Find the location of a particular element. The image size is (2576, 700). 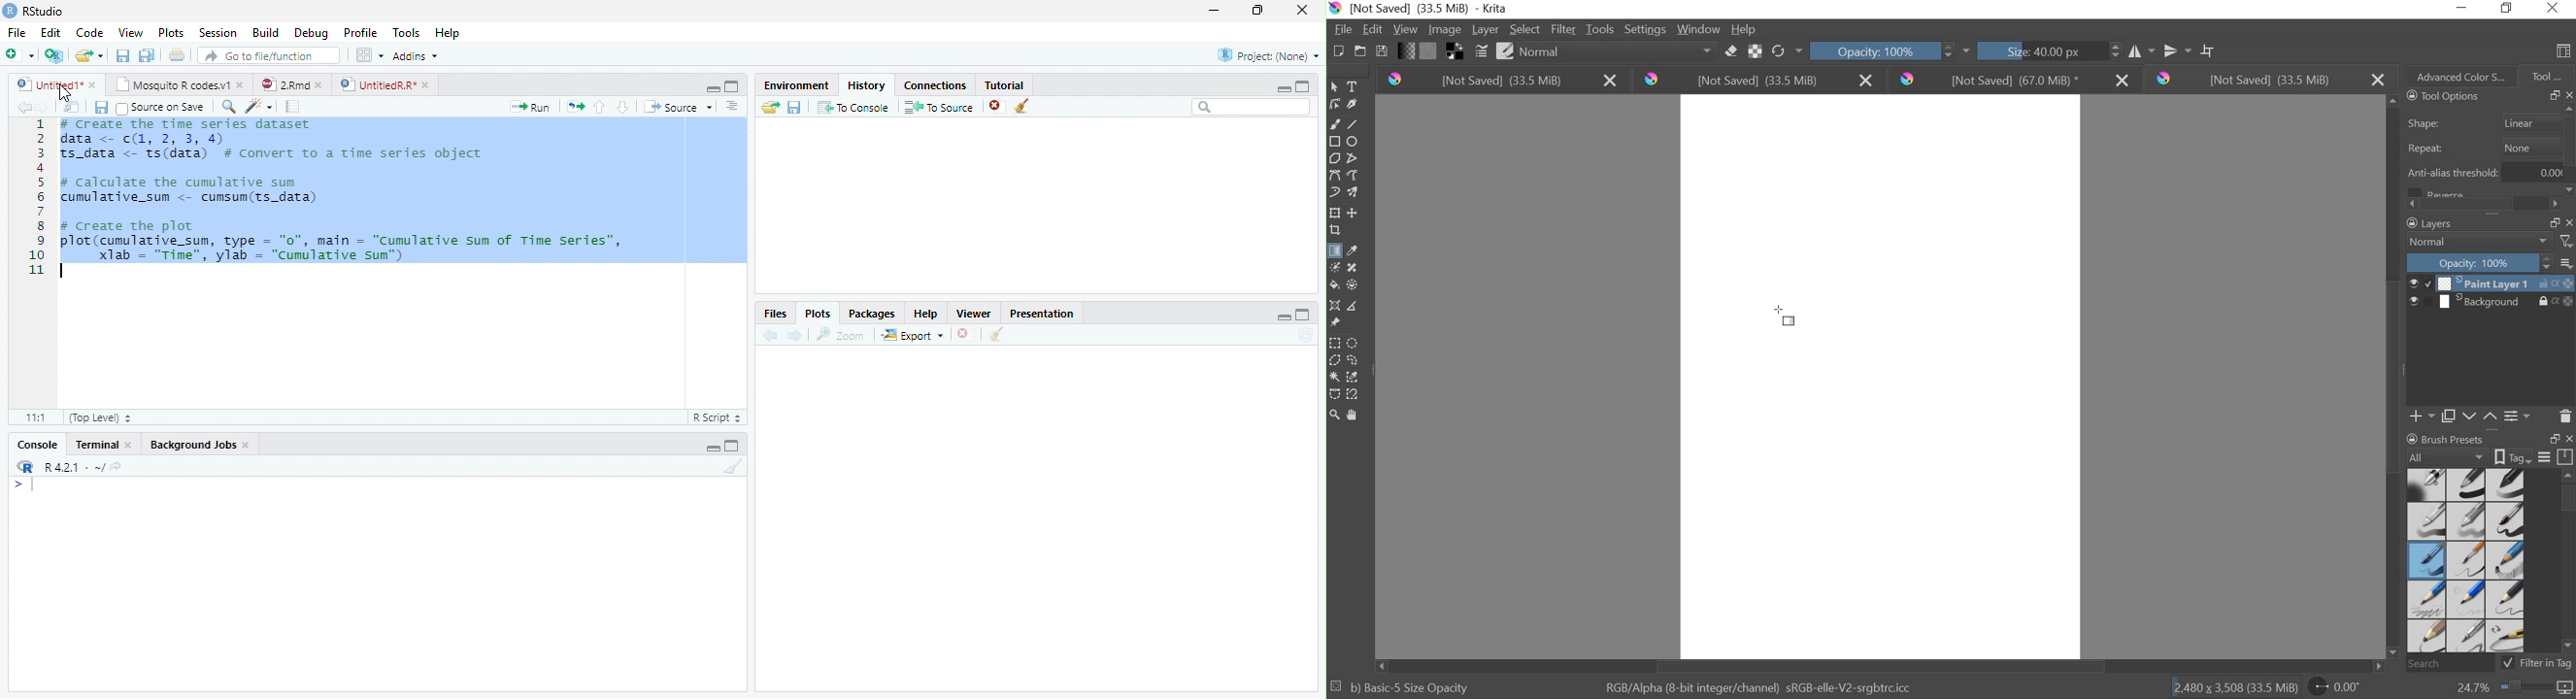

Back is located at coordinates (22, 108).